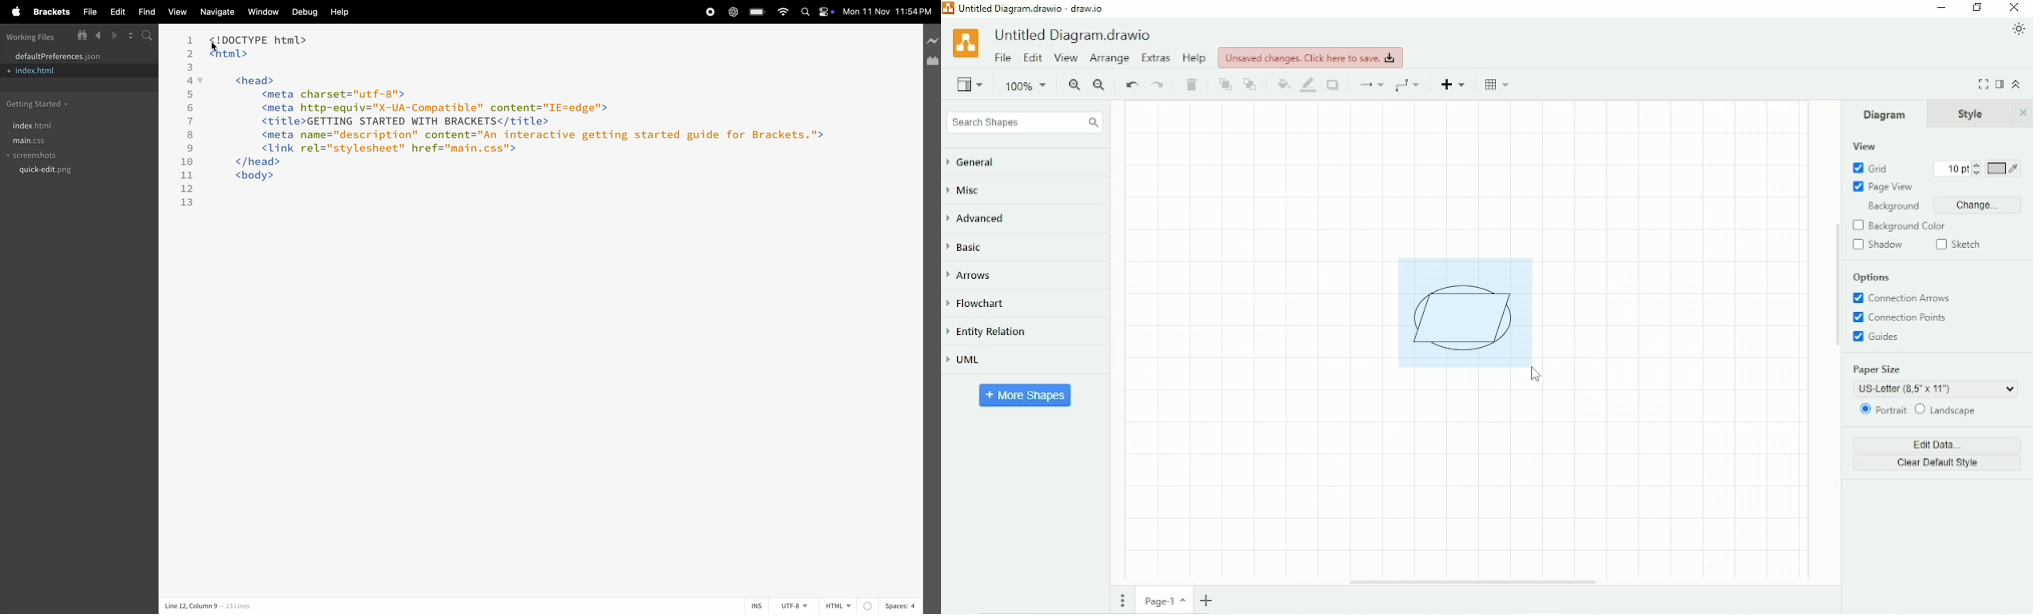  Describe the element at coordinates (1283, 84) in the screenshot. I see `Fill color` at that location.